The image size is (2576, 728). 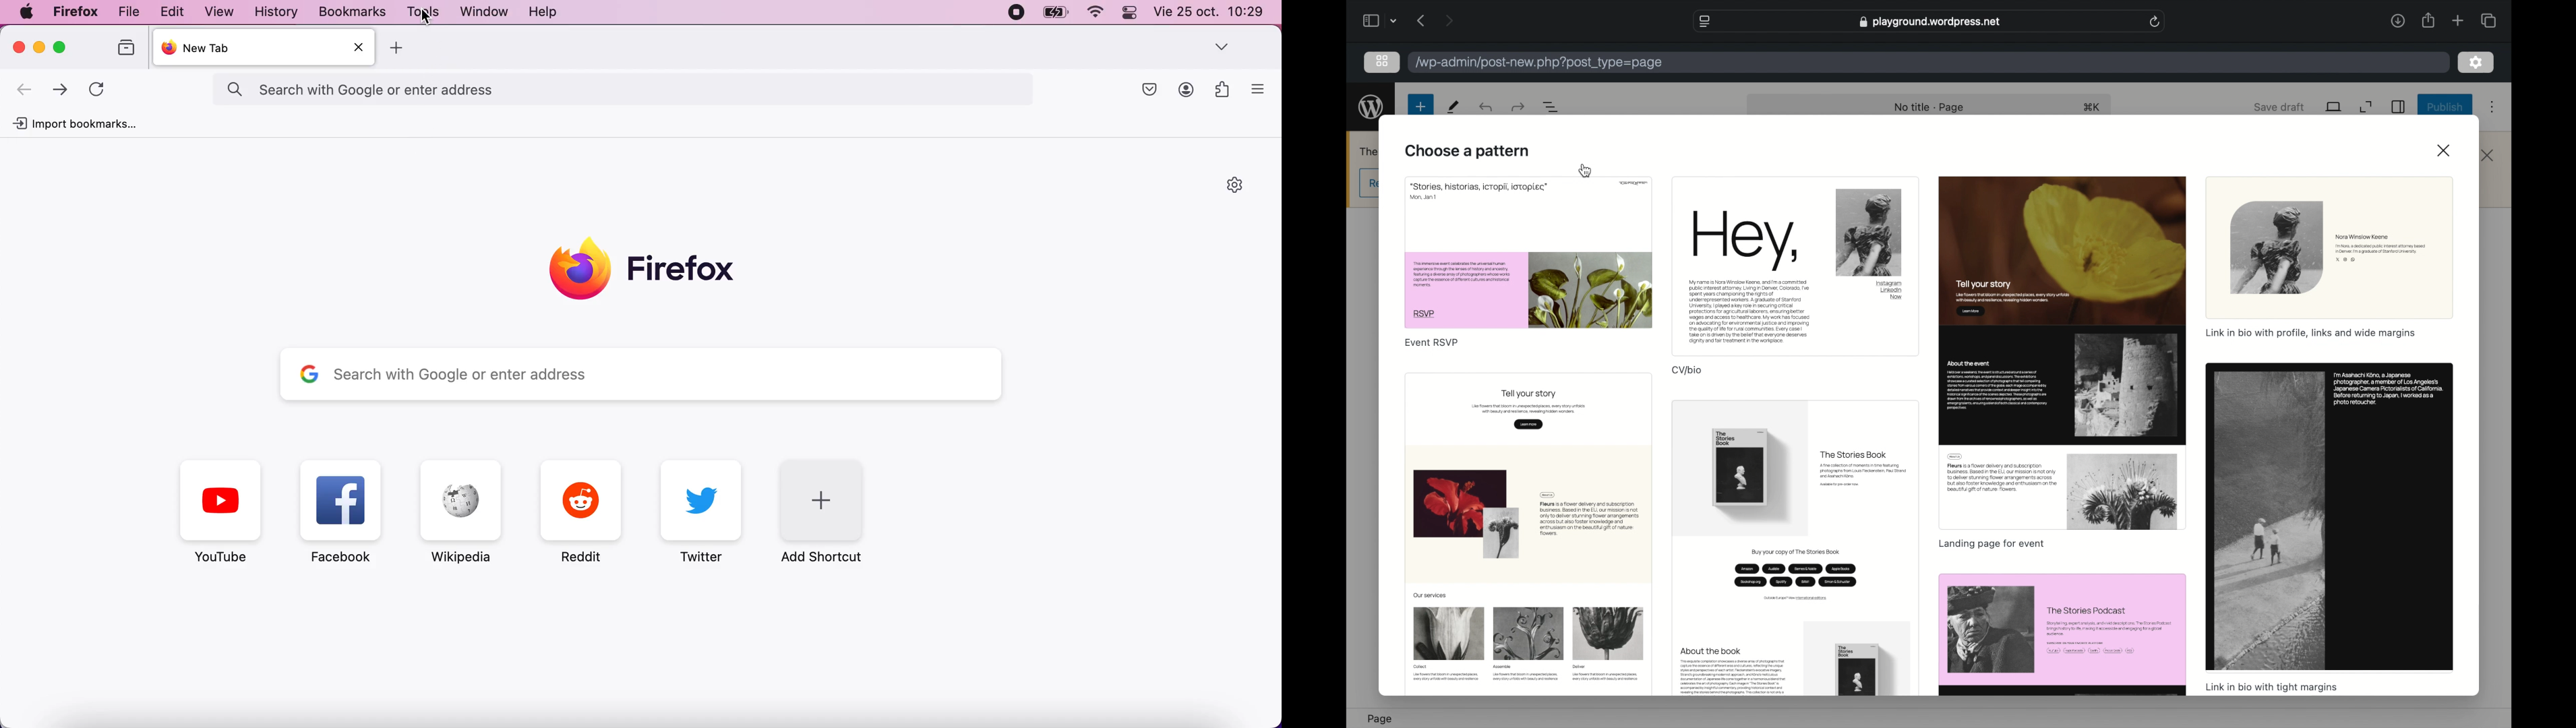 I want to click on preview, so click(x=2062, y=634).